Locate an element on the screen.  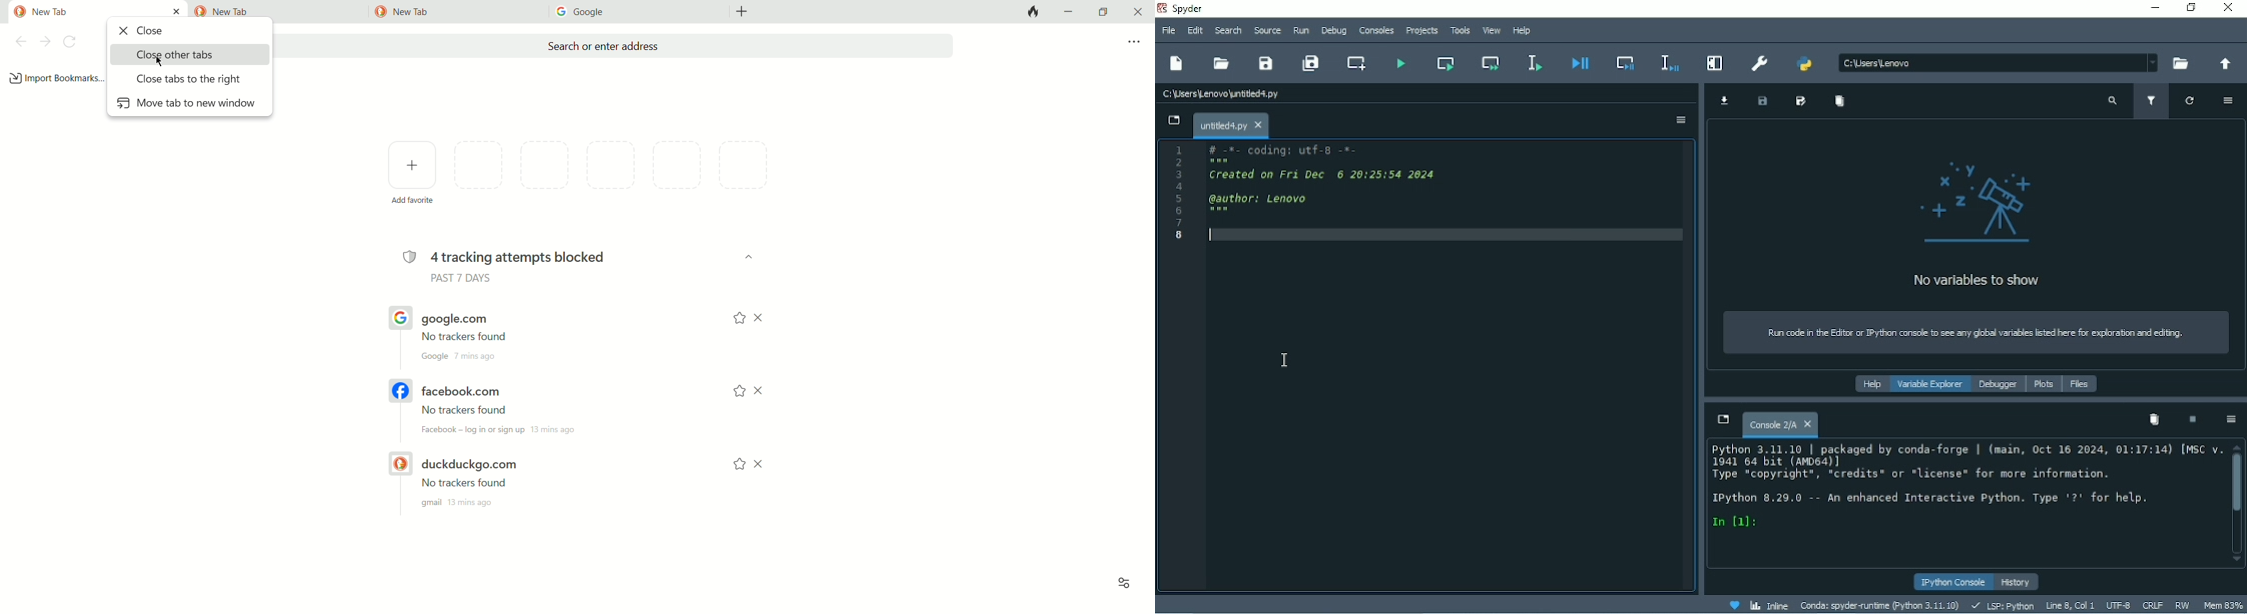
No variables to show is located at coordinates (1996, 275).